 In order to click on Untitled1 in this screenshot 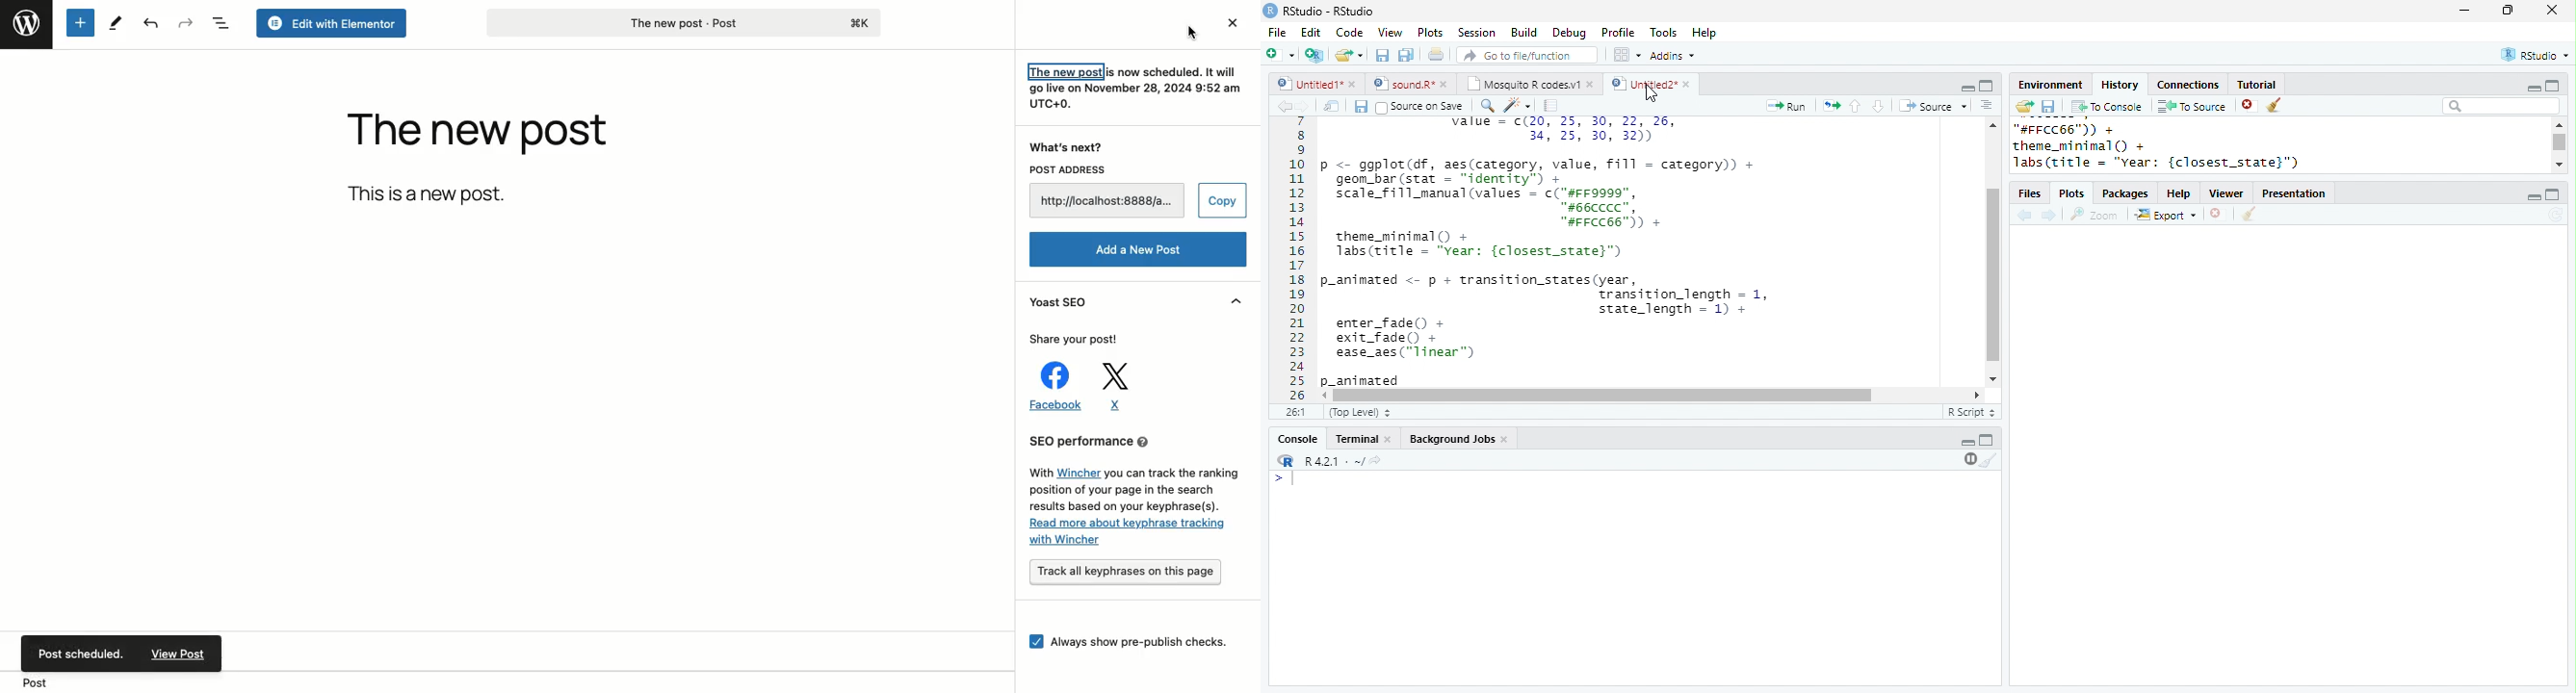, I will do `click(1306, 83)`.